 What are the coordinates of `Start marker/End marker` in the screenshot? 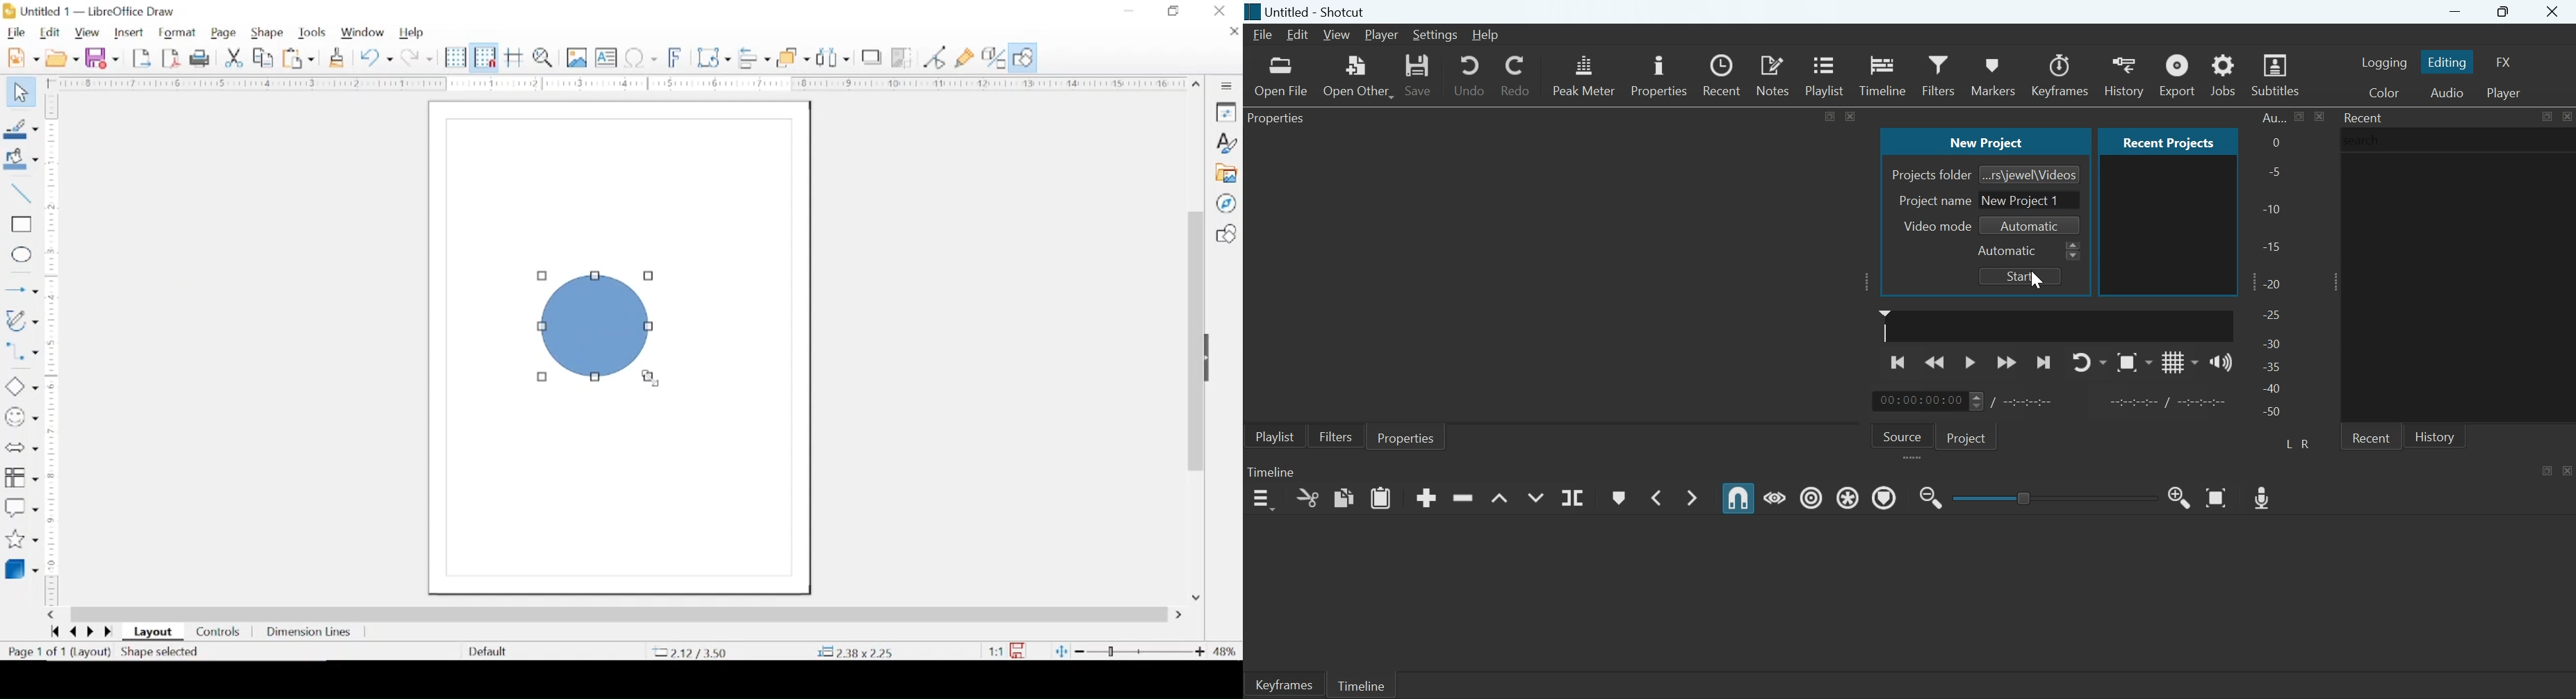 It's located at (2170, 400).